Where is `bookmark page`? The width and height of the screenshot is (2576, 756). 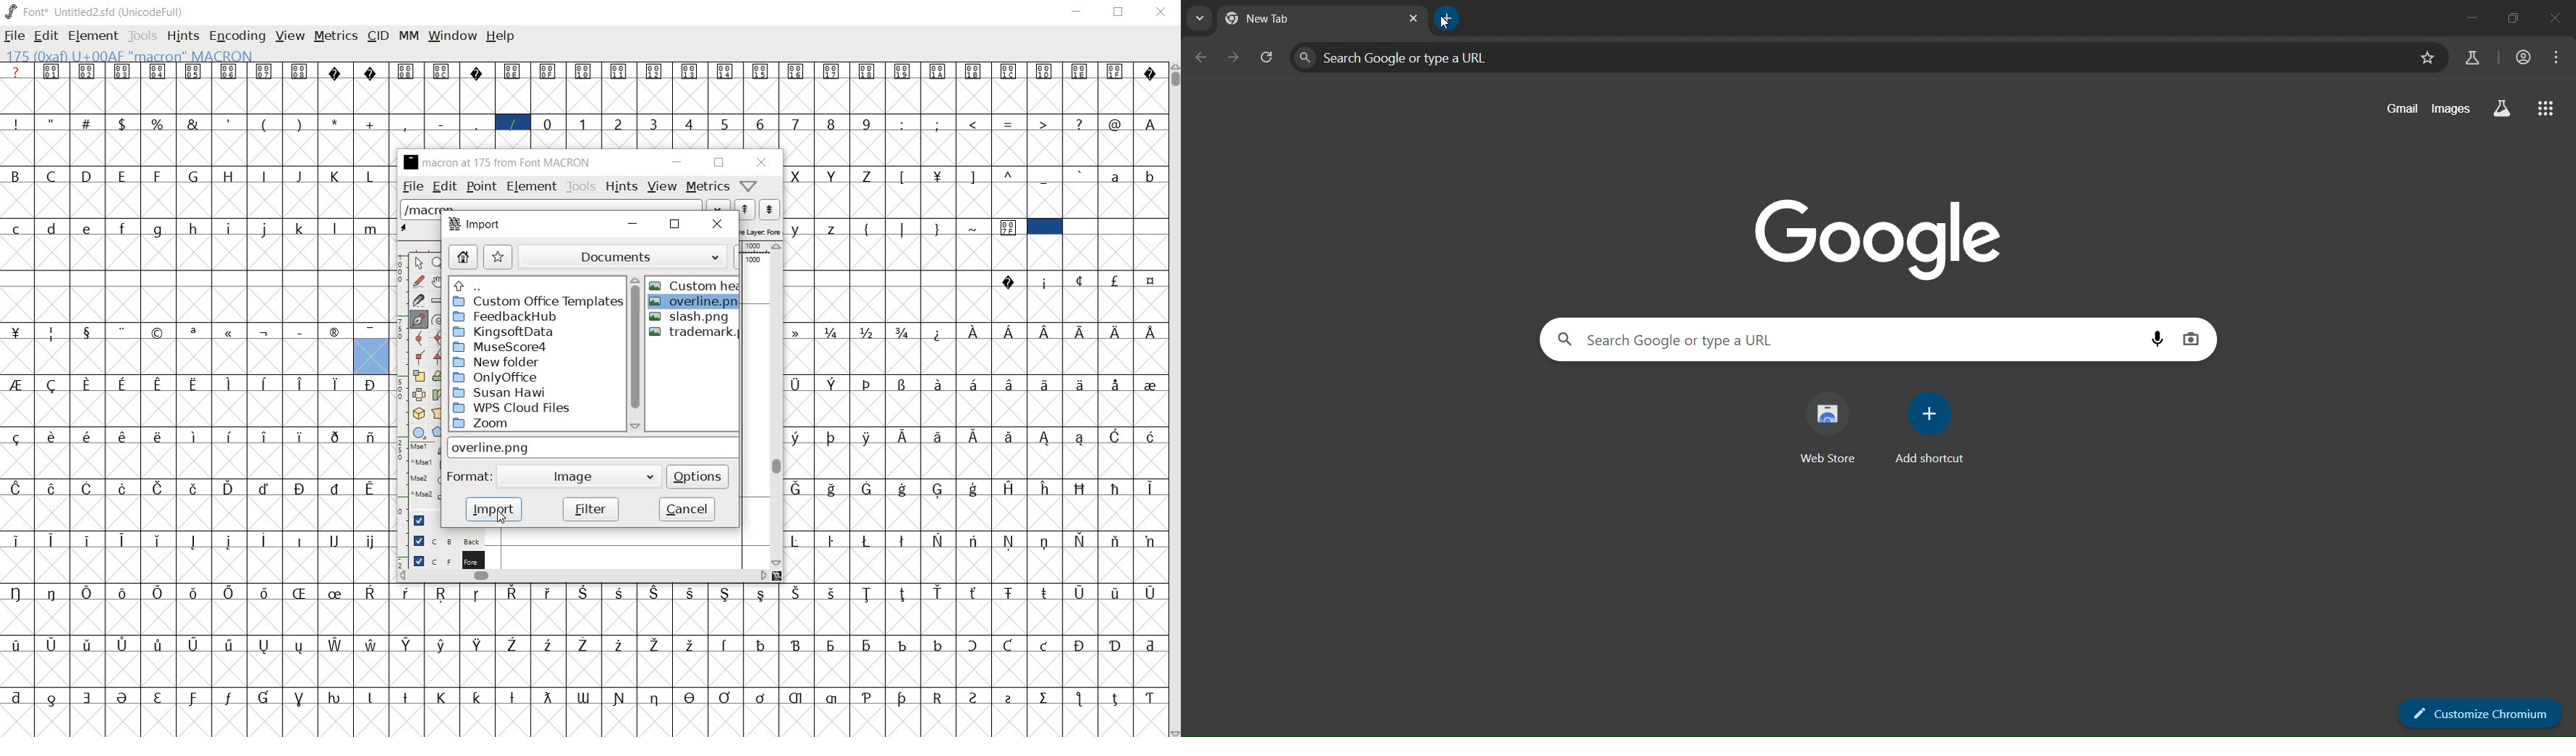 bookmark page is located at coordinates (2425, 58).